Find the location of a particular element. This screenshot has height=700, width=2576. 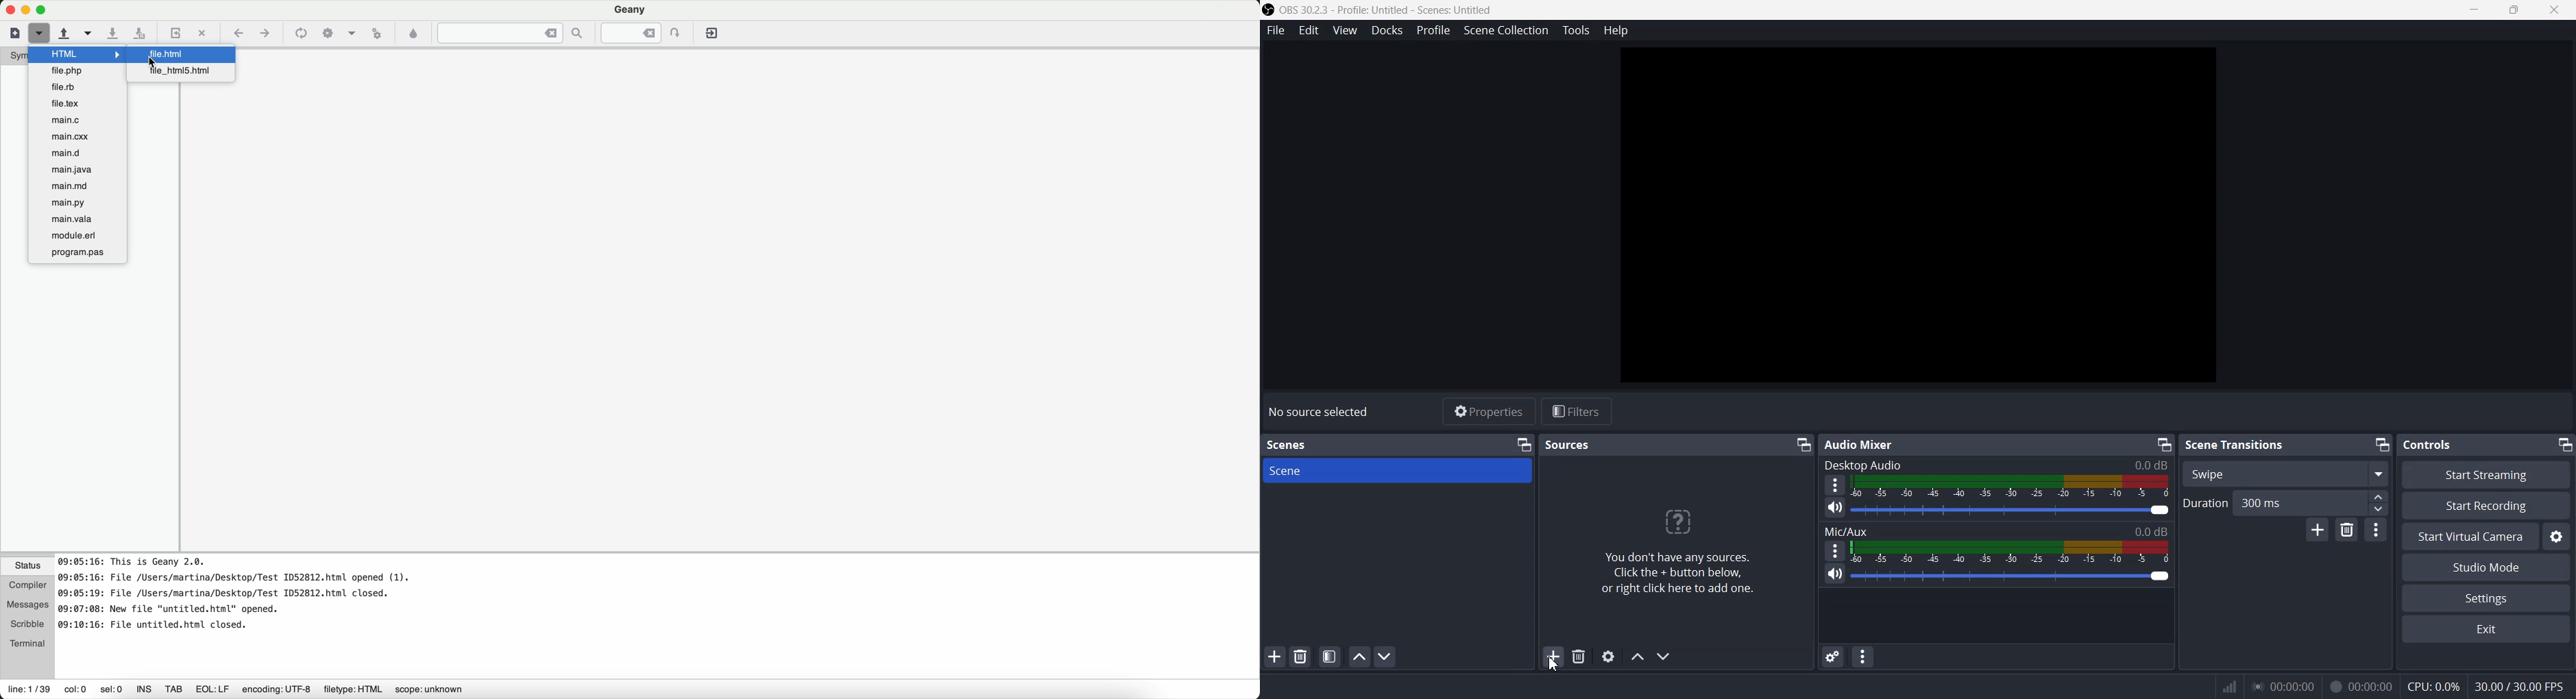

File is located at coordinates (1276, 29).